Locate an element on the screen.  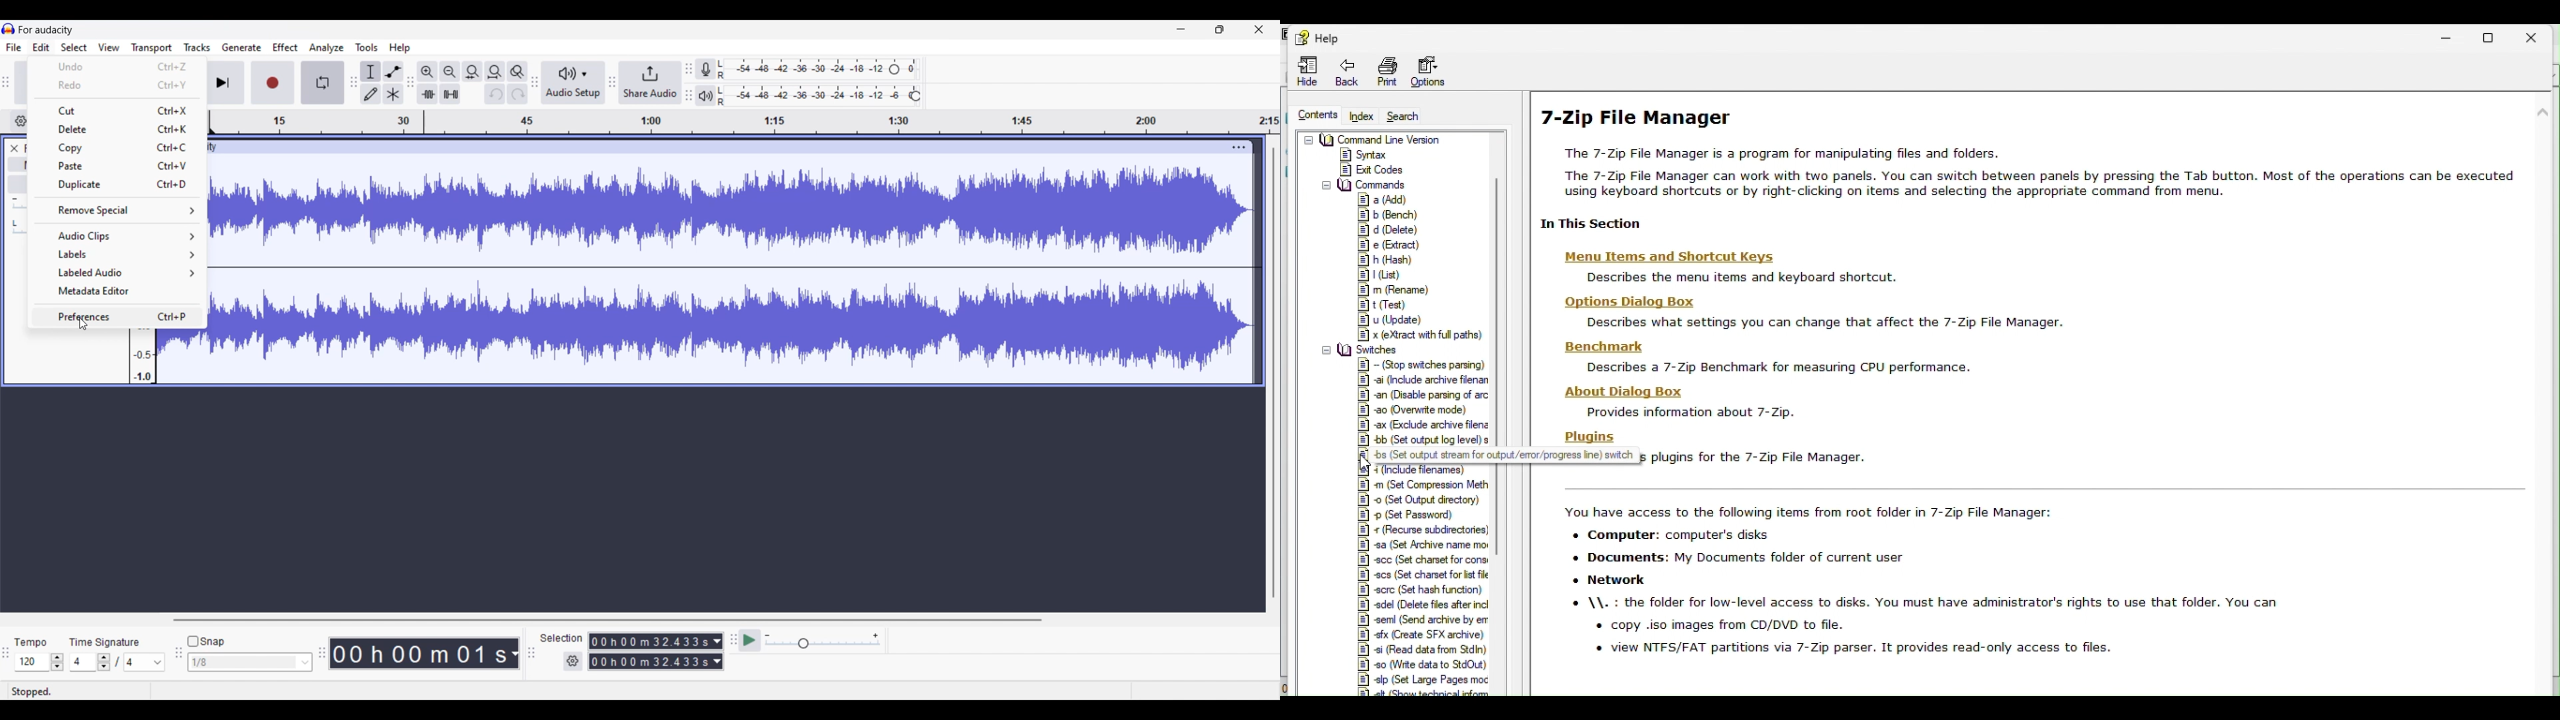
Multi-tool is located at coordinates (393, 93).